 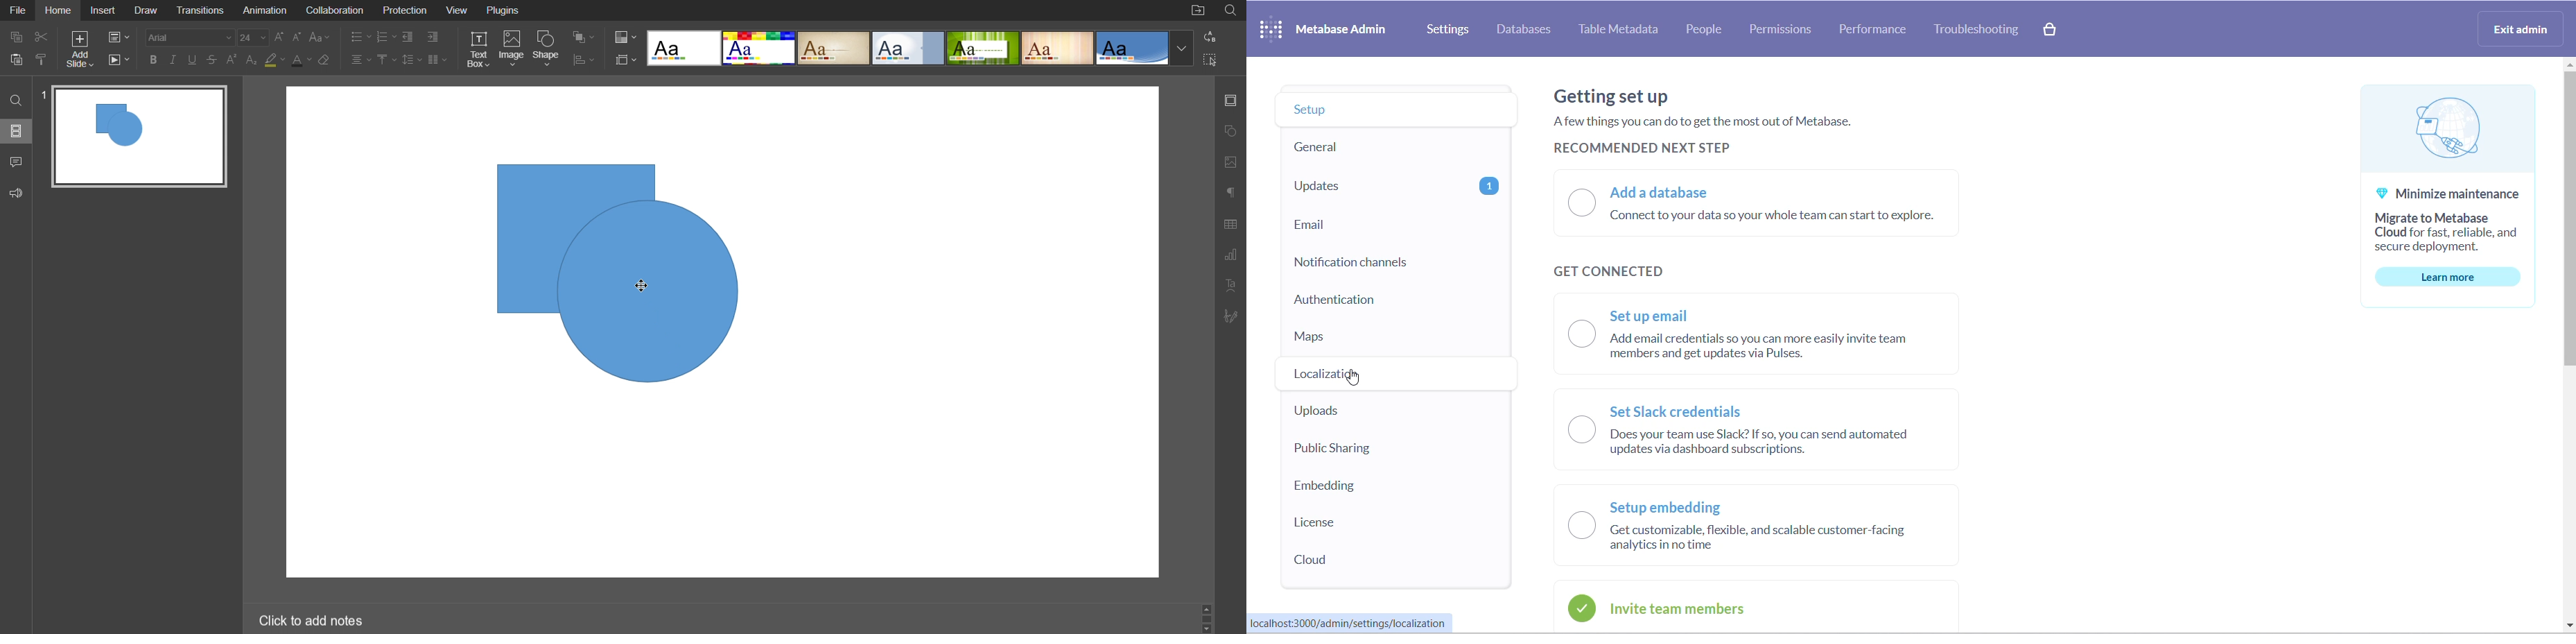 What do you see at coordinates (1230, 286) in the screenshot?
I see `Text Art` at bounding box center [1230, 286].